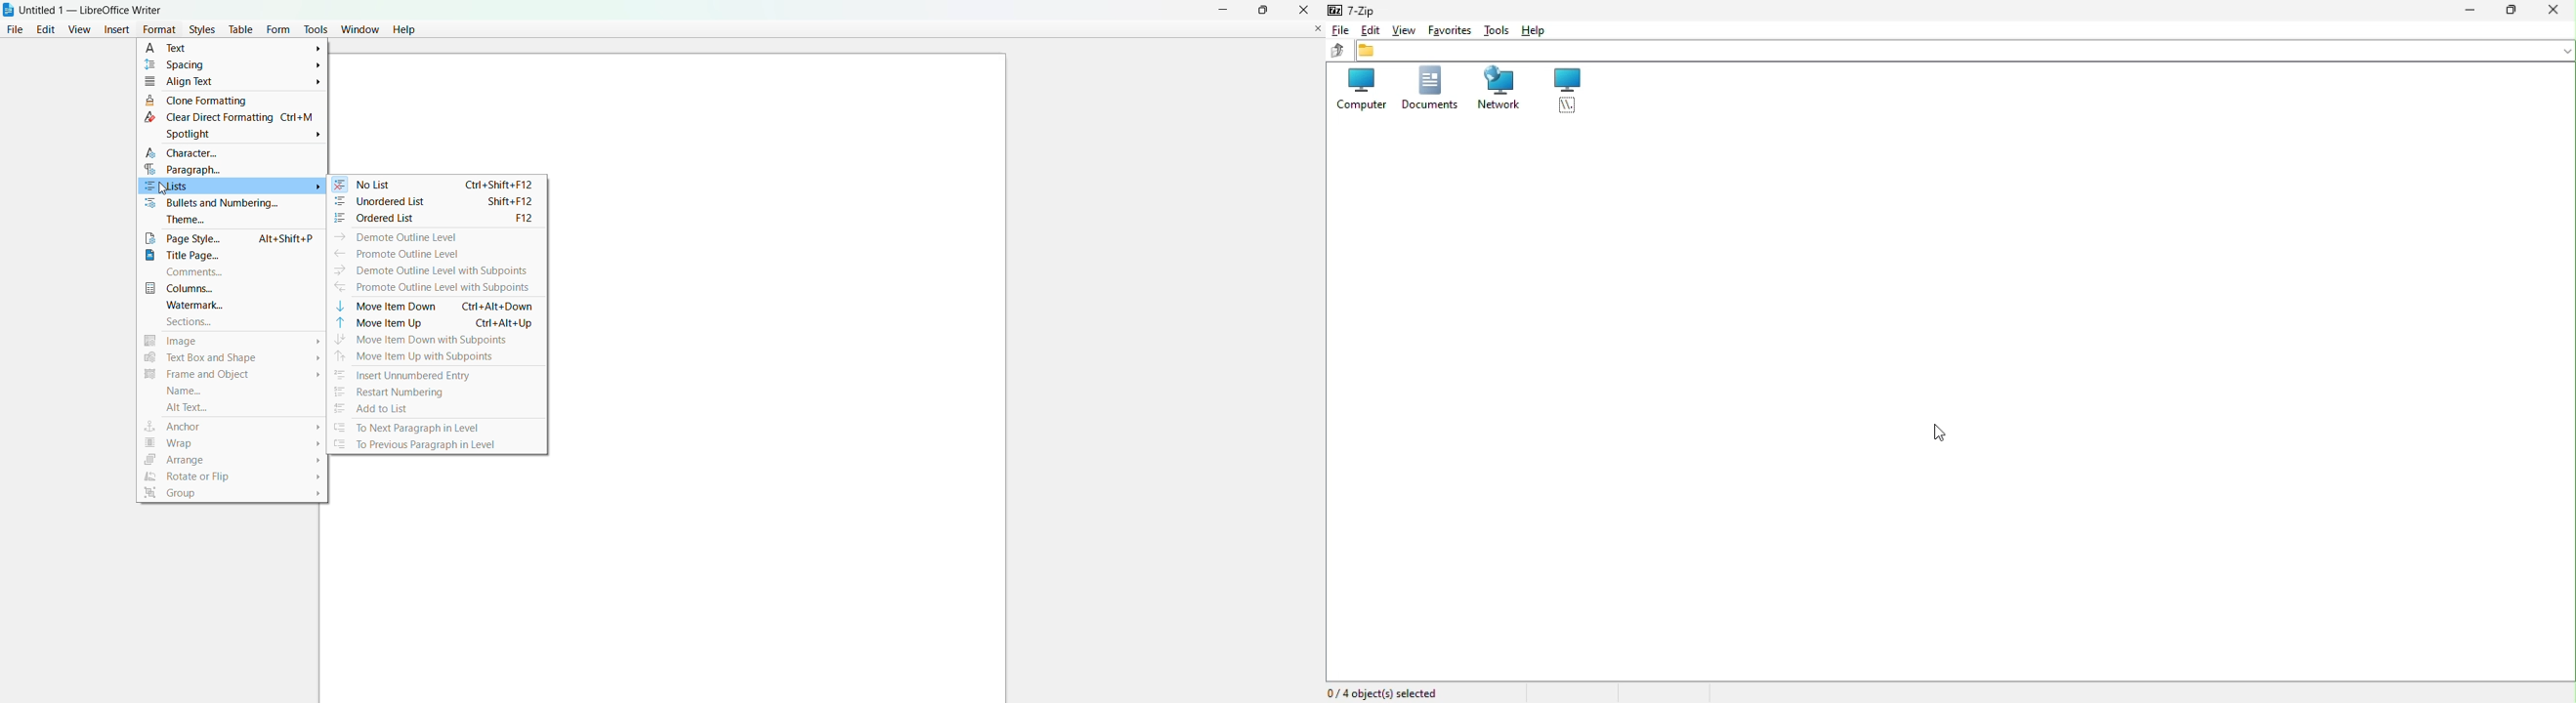  What do you see at coordinates (407, 375) in the screenshot?
I see `insert unumbered entry` at bounding box center [407, 375].